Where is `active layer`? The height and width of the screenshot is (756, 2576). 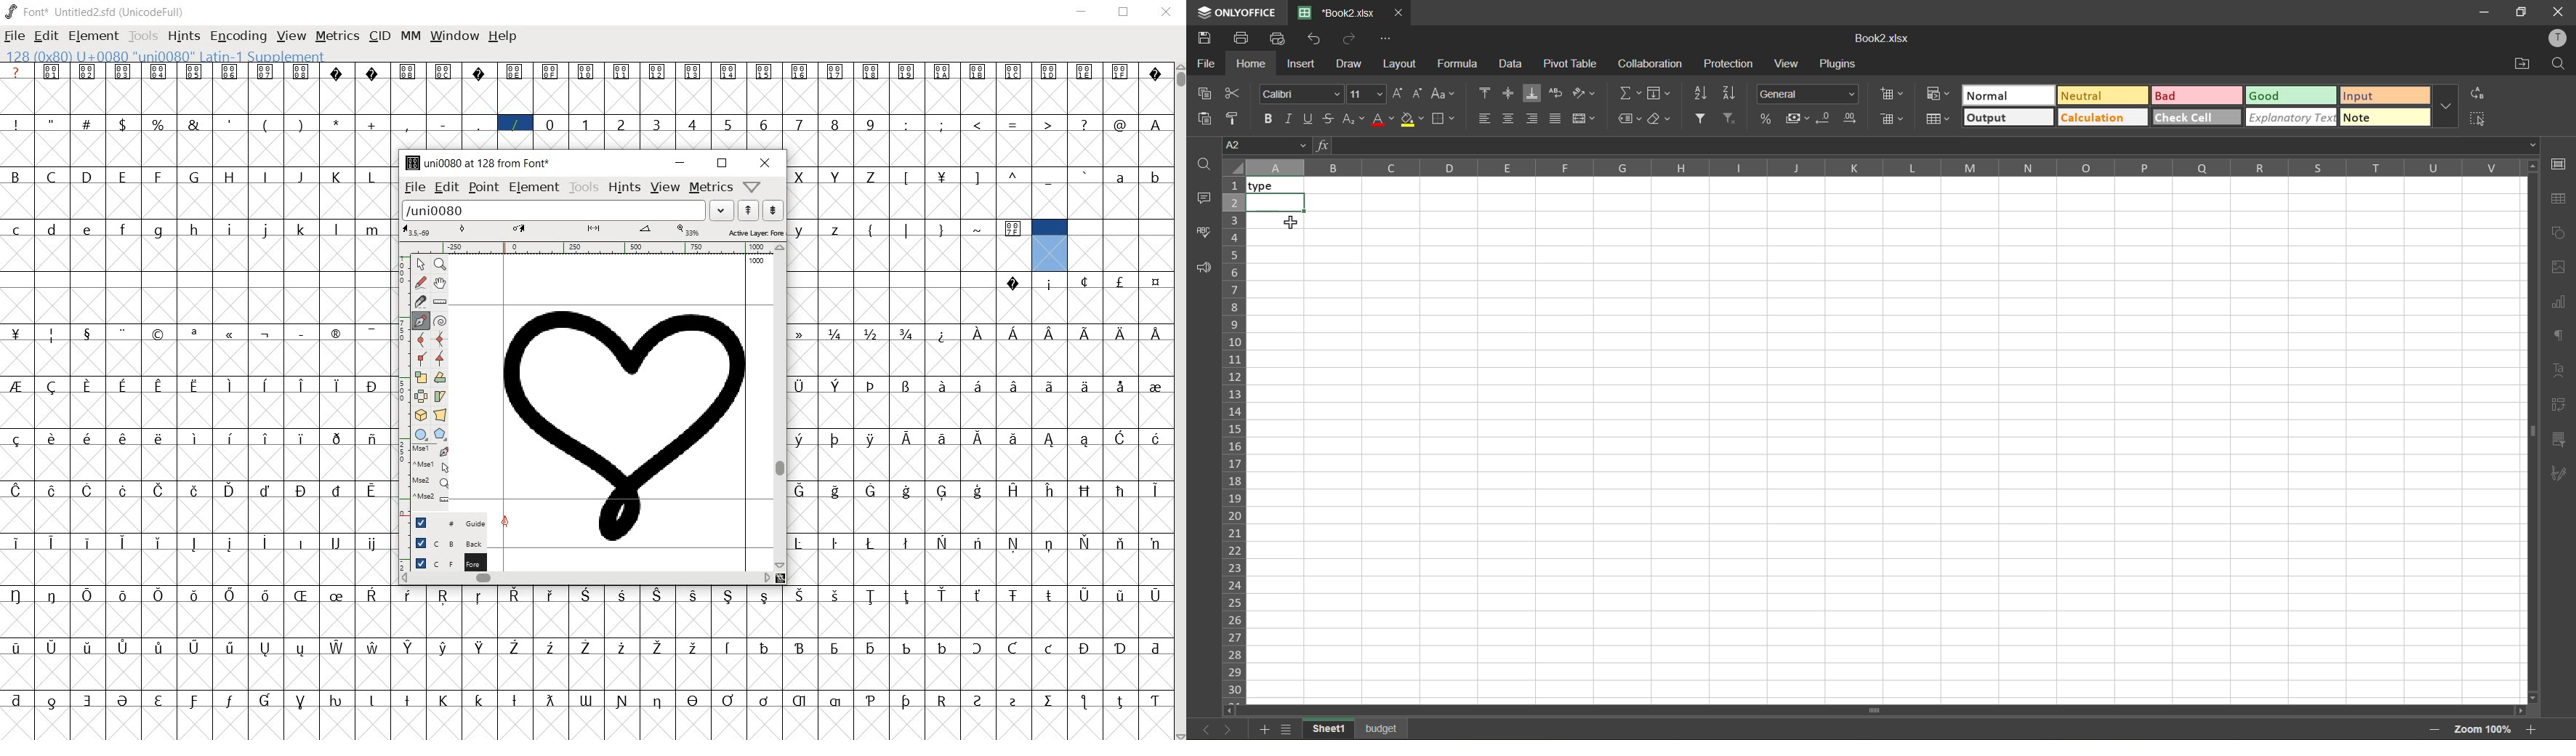
active layer is located at coordinates (593, 233).